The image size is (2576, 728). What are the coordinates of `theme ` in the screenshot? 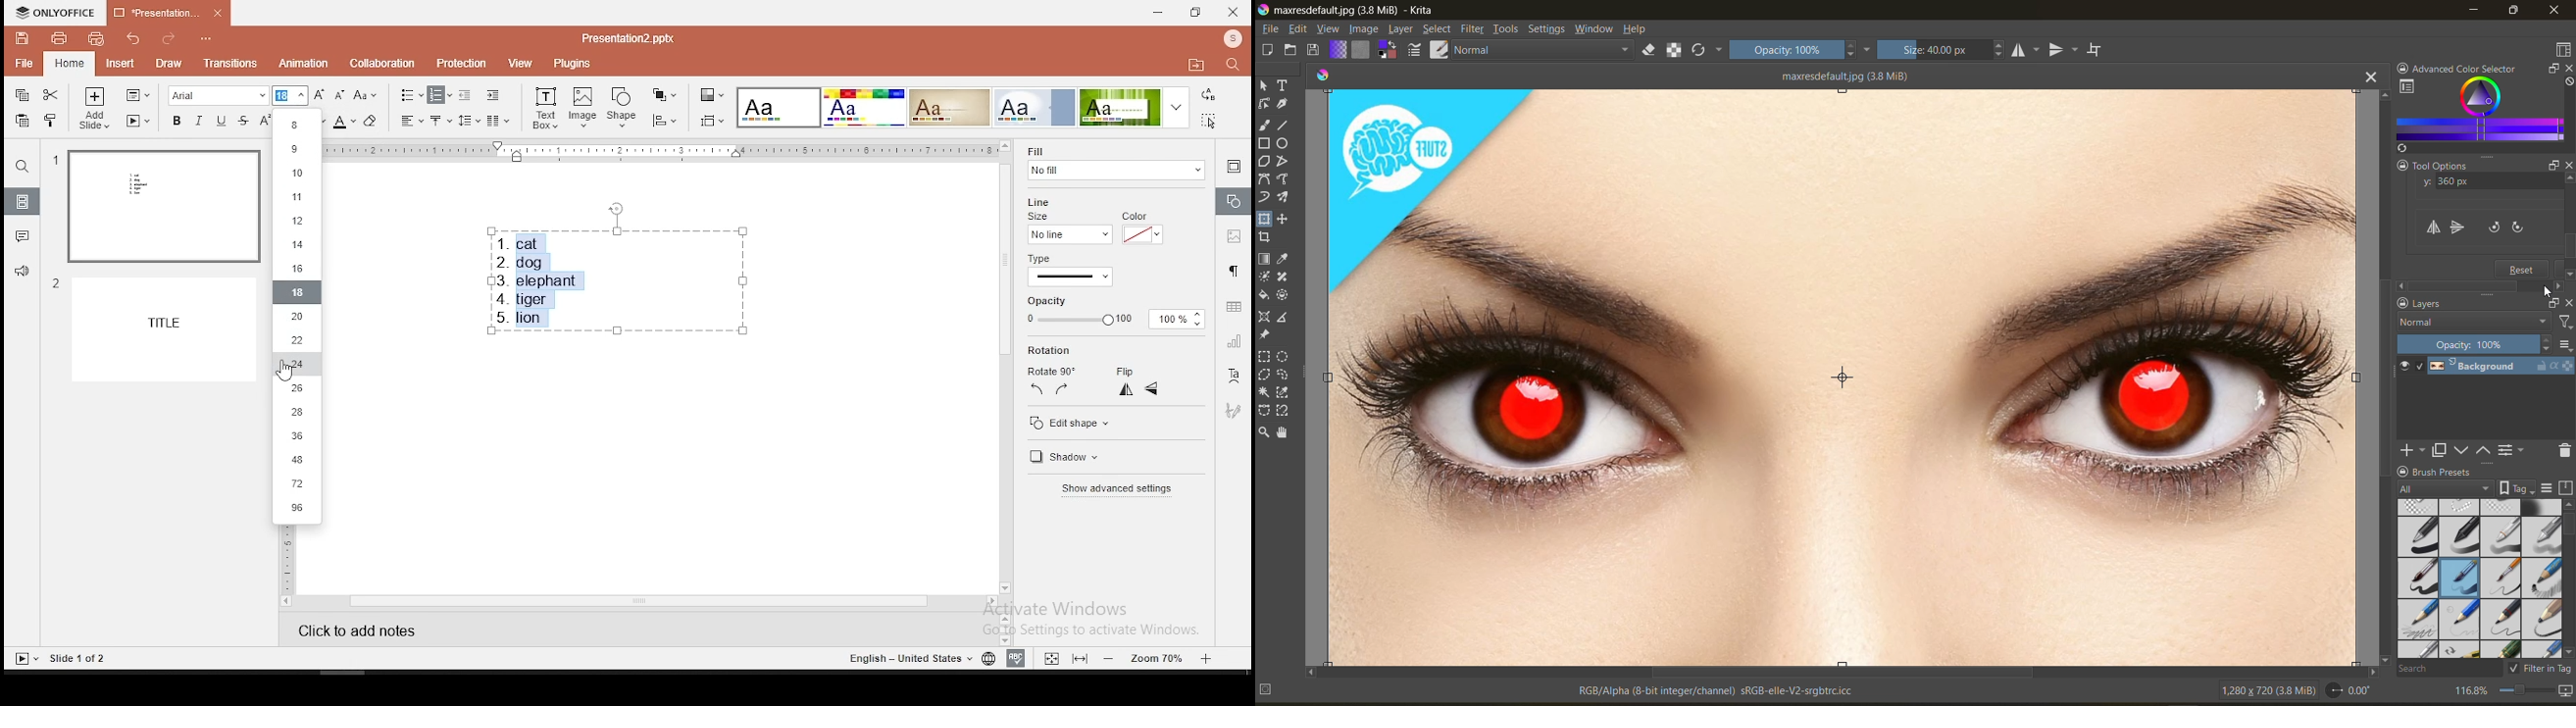 It's located at (780, 108).